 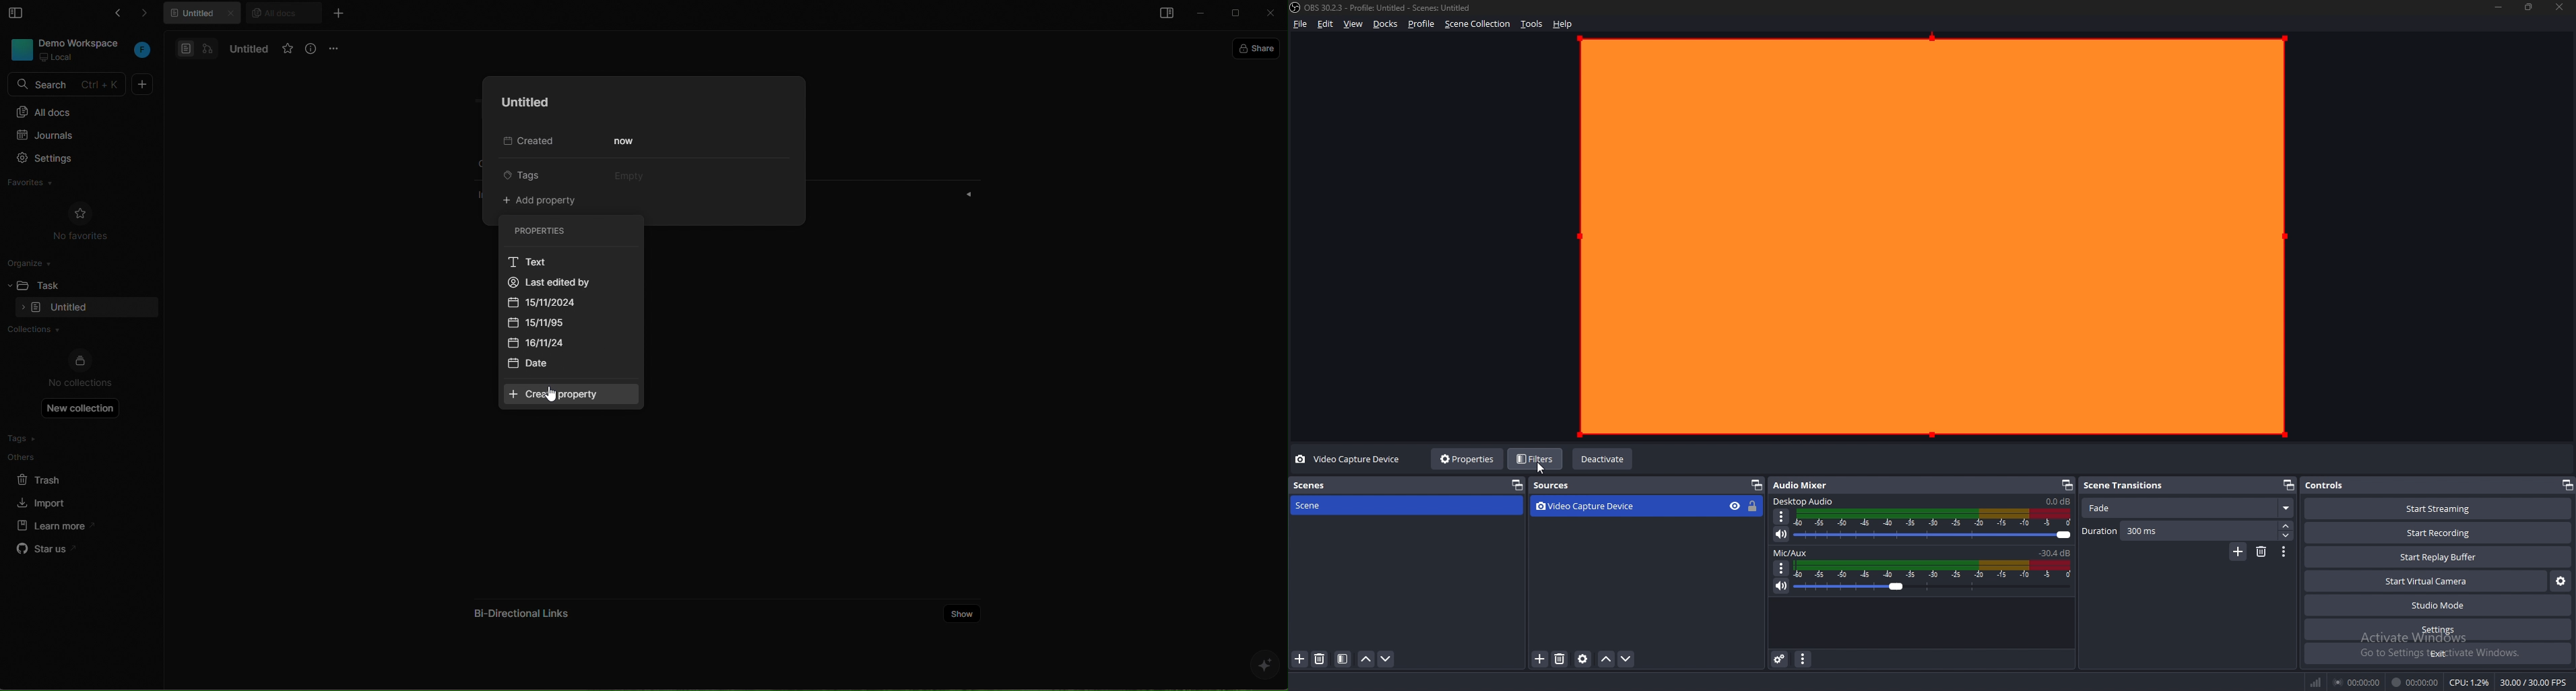 What do you see at coordinates (81, 220) in the screenshot?
I see `no favorites` at bounding box center [81, 220].